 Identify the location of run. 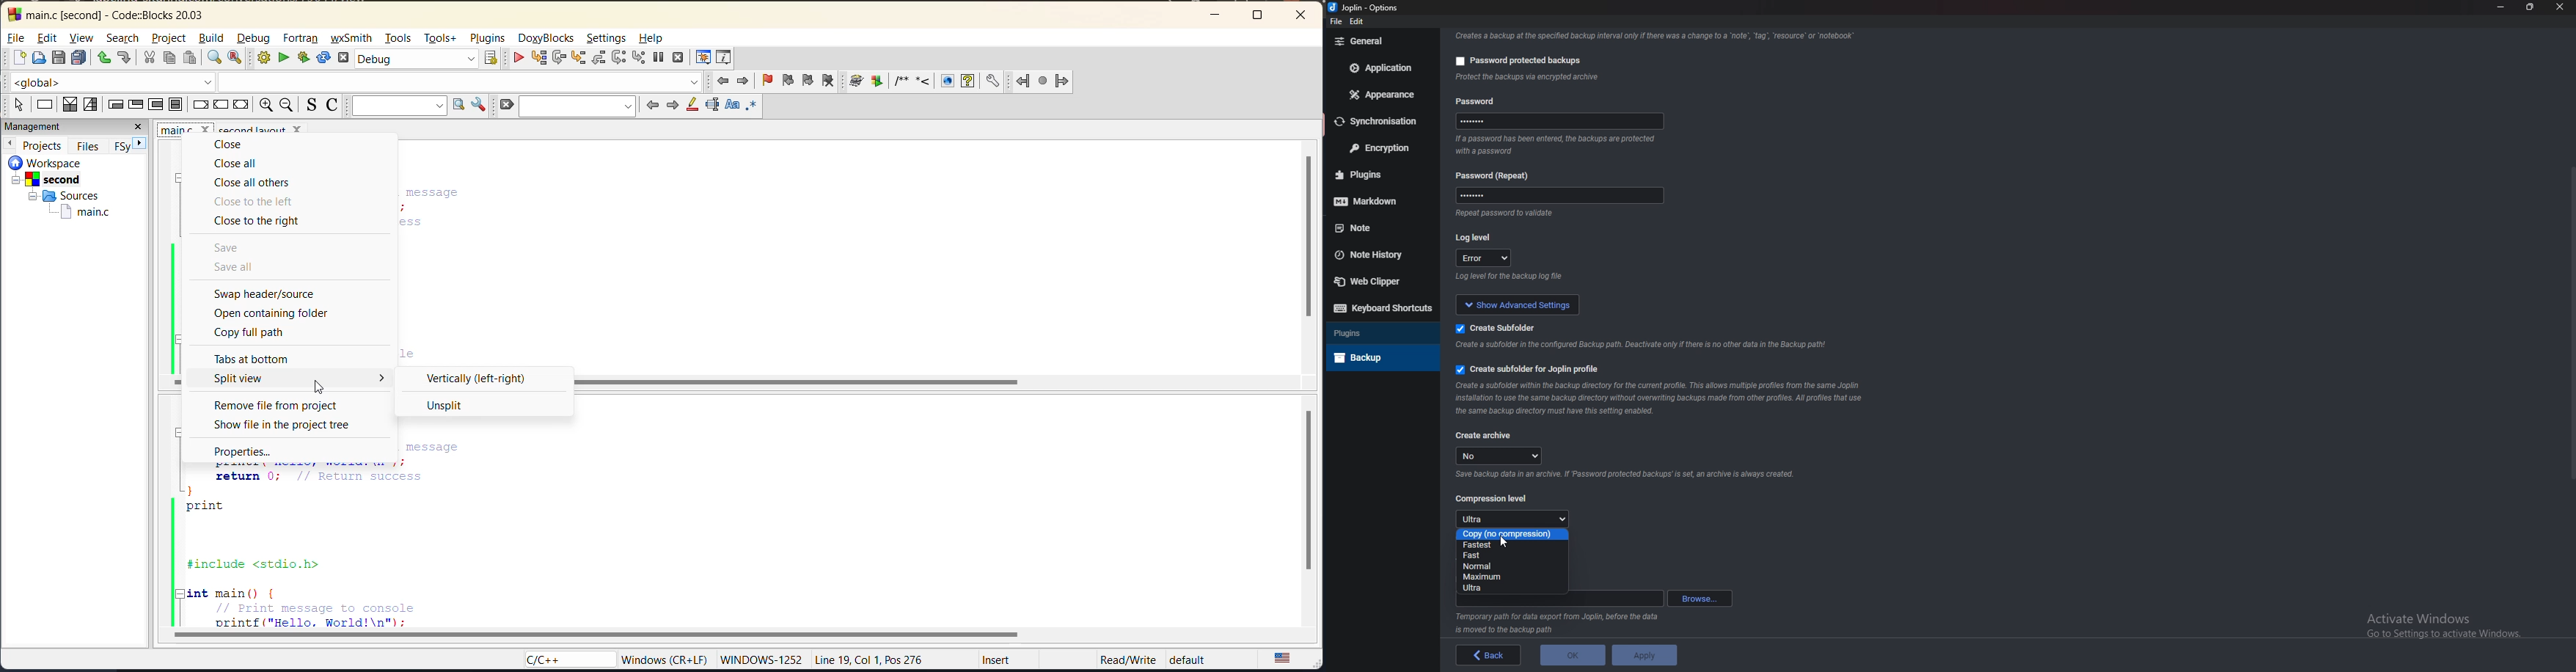
(282, 58).